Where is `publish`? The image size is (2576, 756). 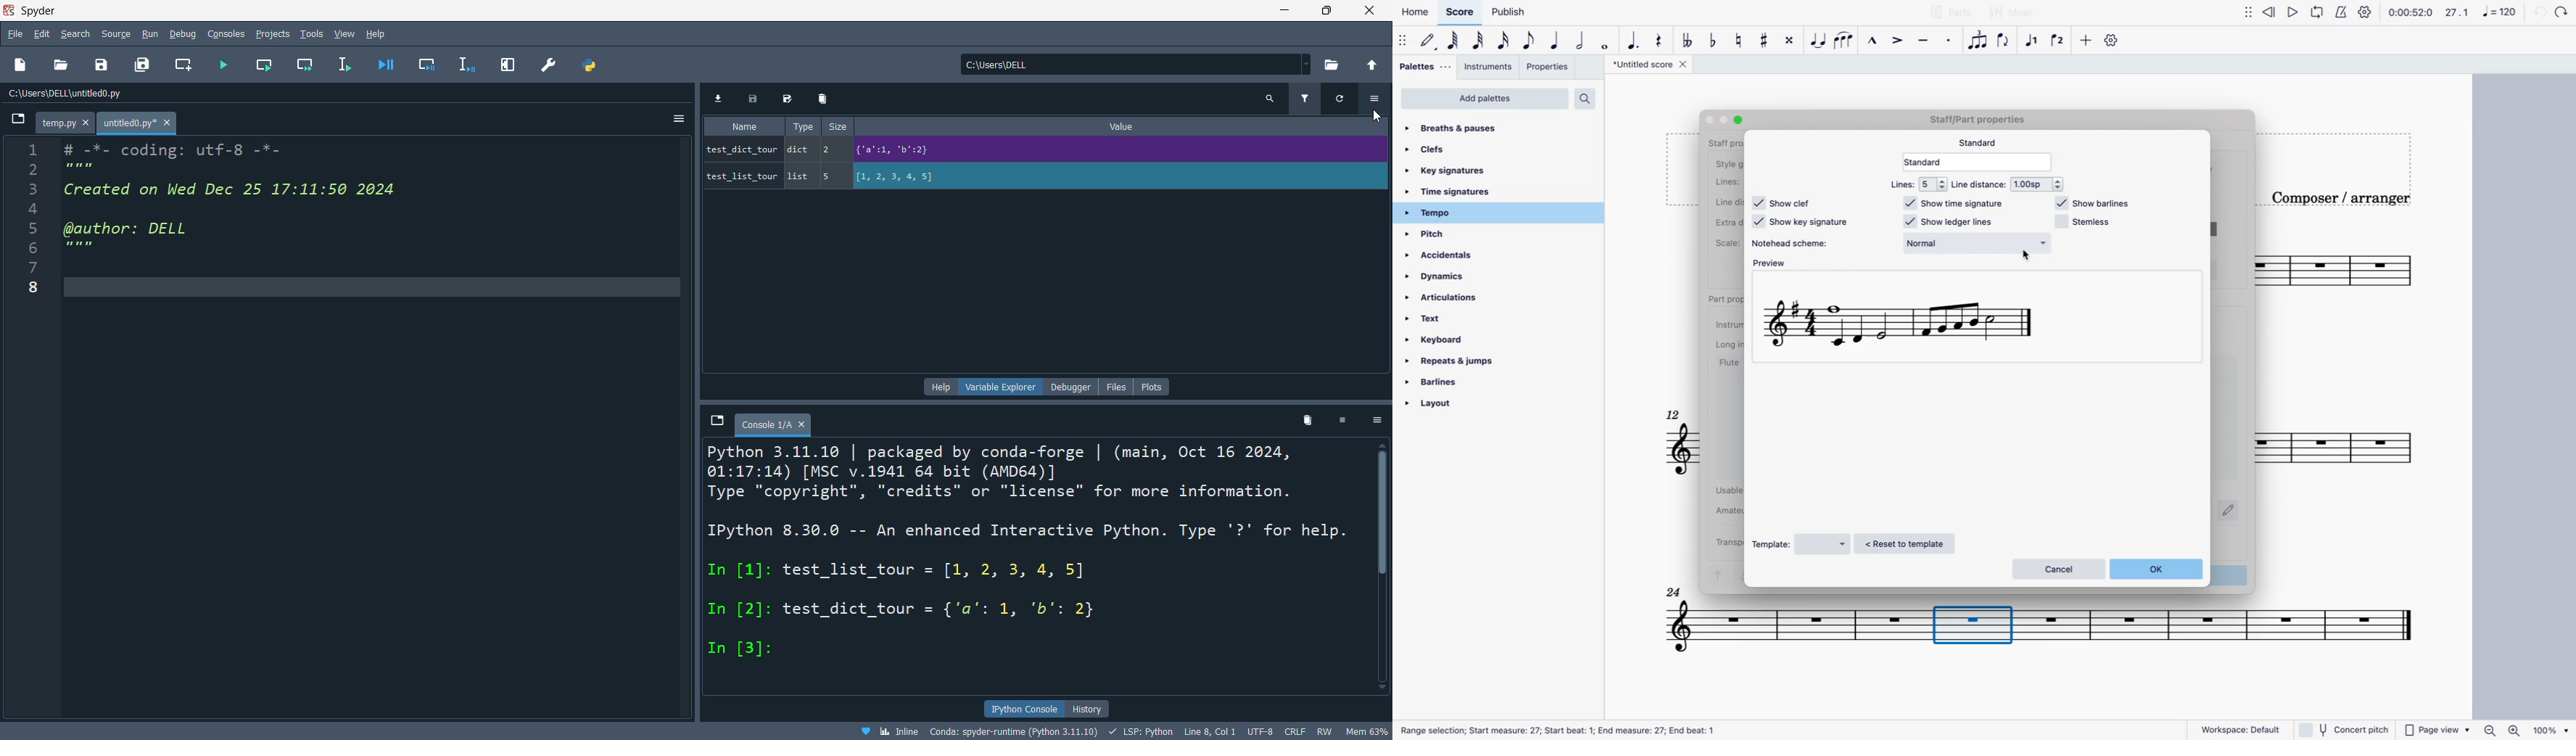 publish is located at coordinates (1507, 13).